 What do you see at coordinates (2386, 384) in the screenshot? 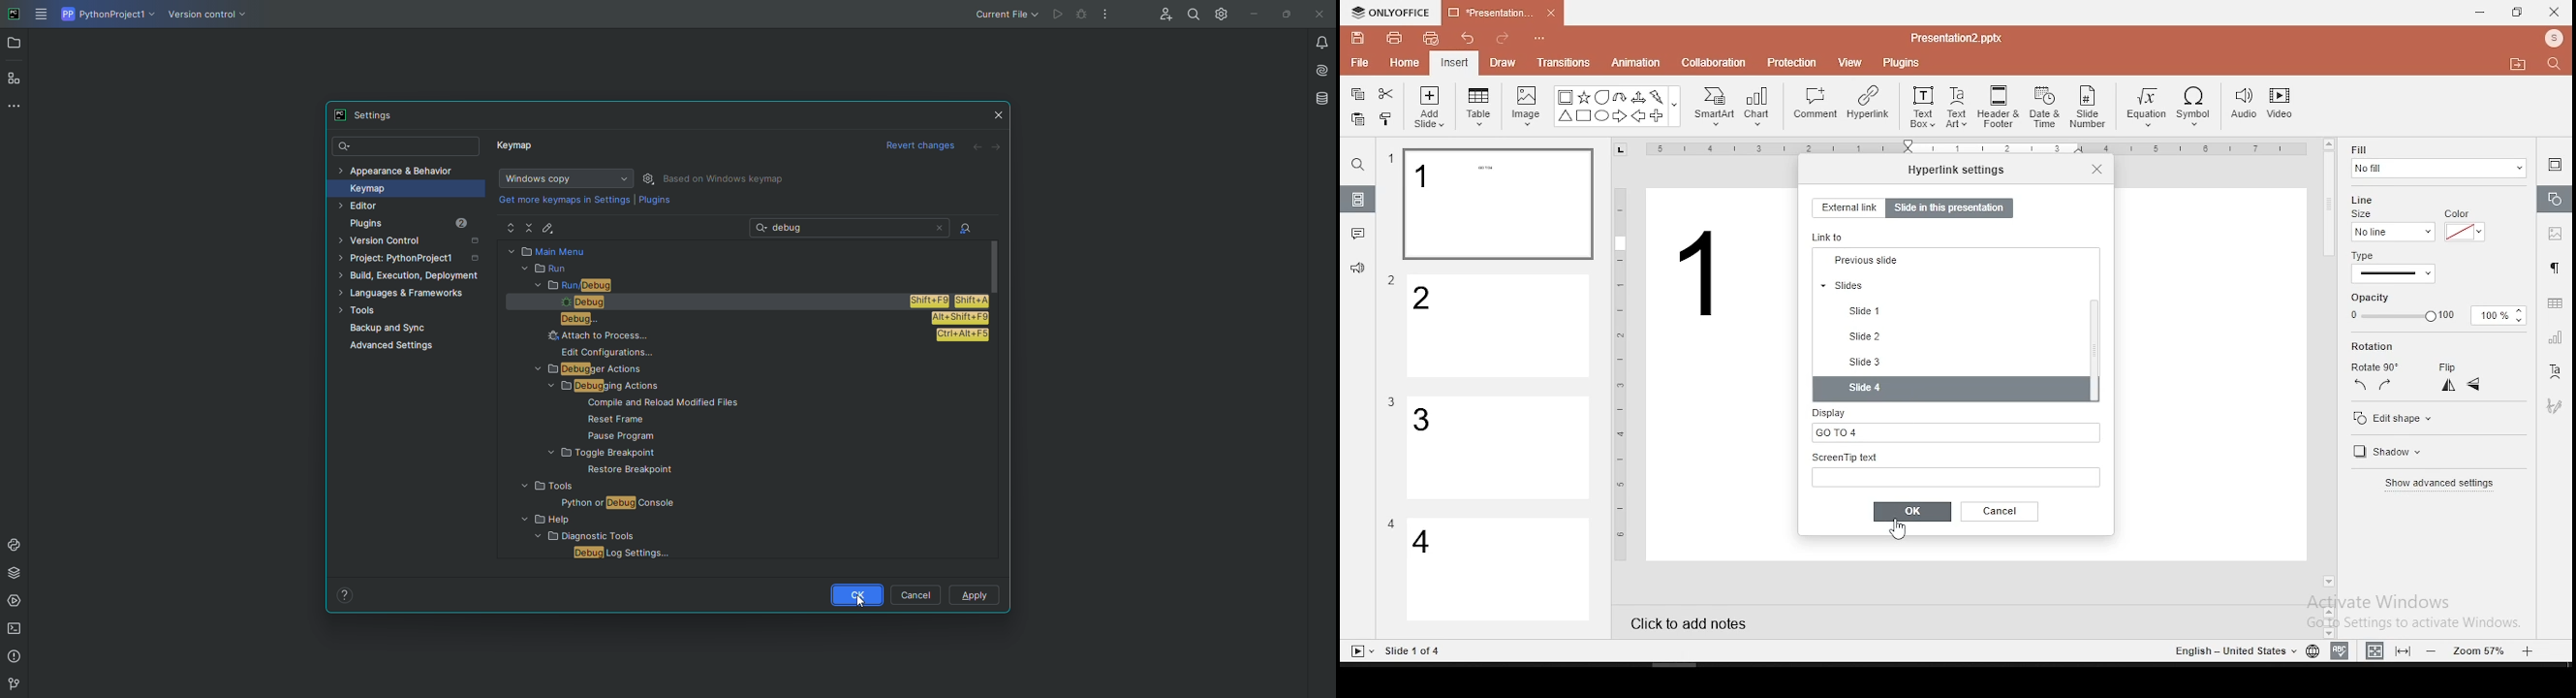
I see `rotate 90 clockwise` at bounding box center [2386, 384].